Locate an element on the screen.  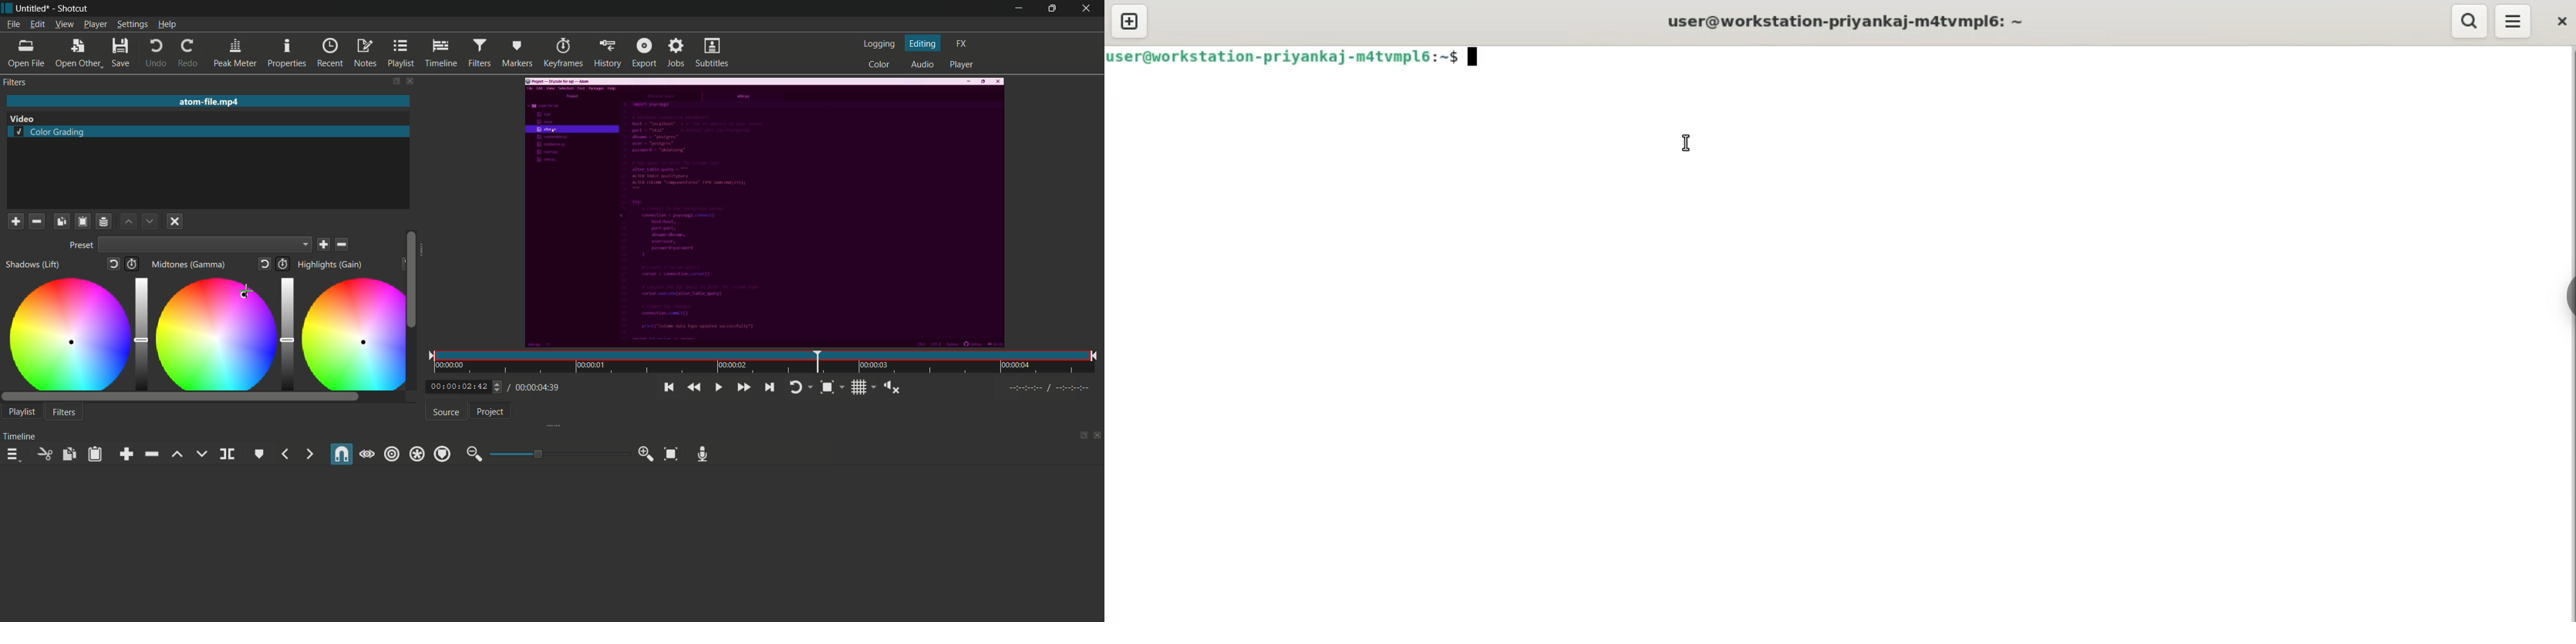
Scroller is located at coordinates (181, 397).